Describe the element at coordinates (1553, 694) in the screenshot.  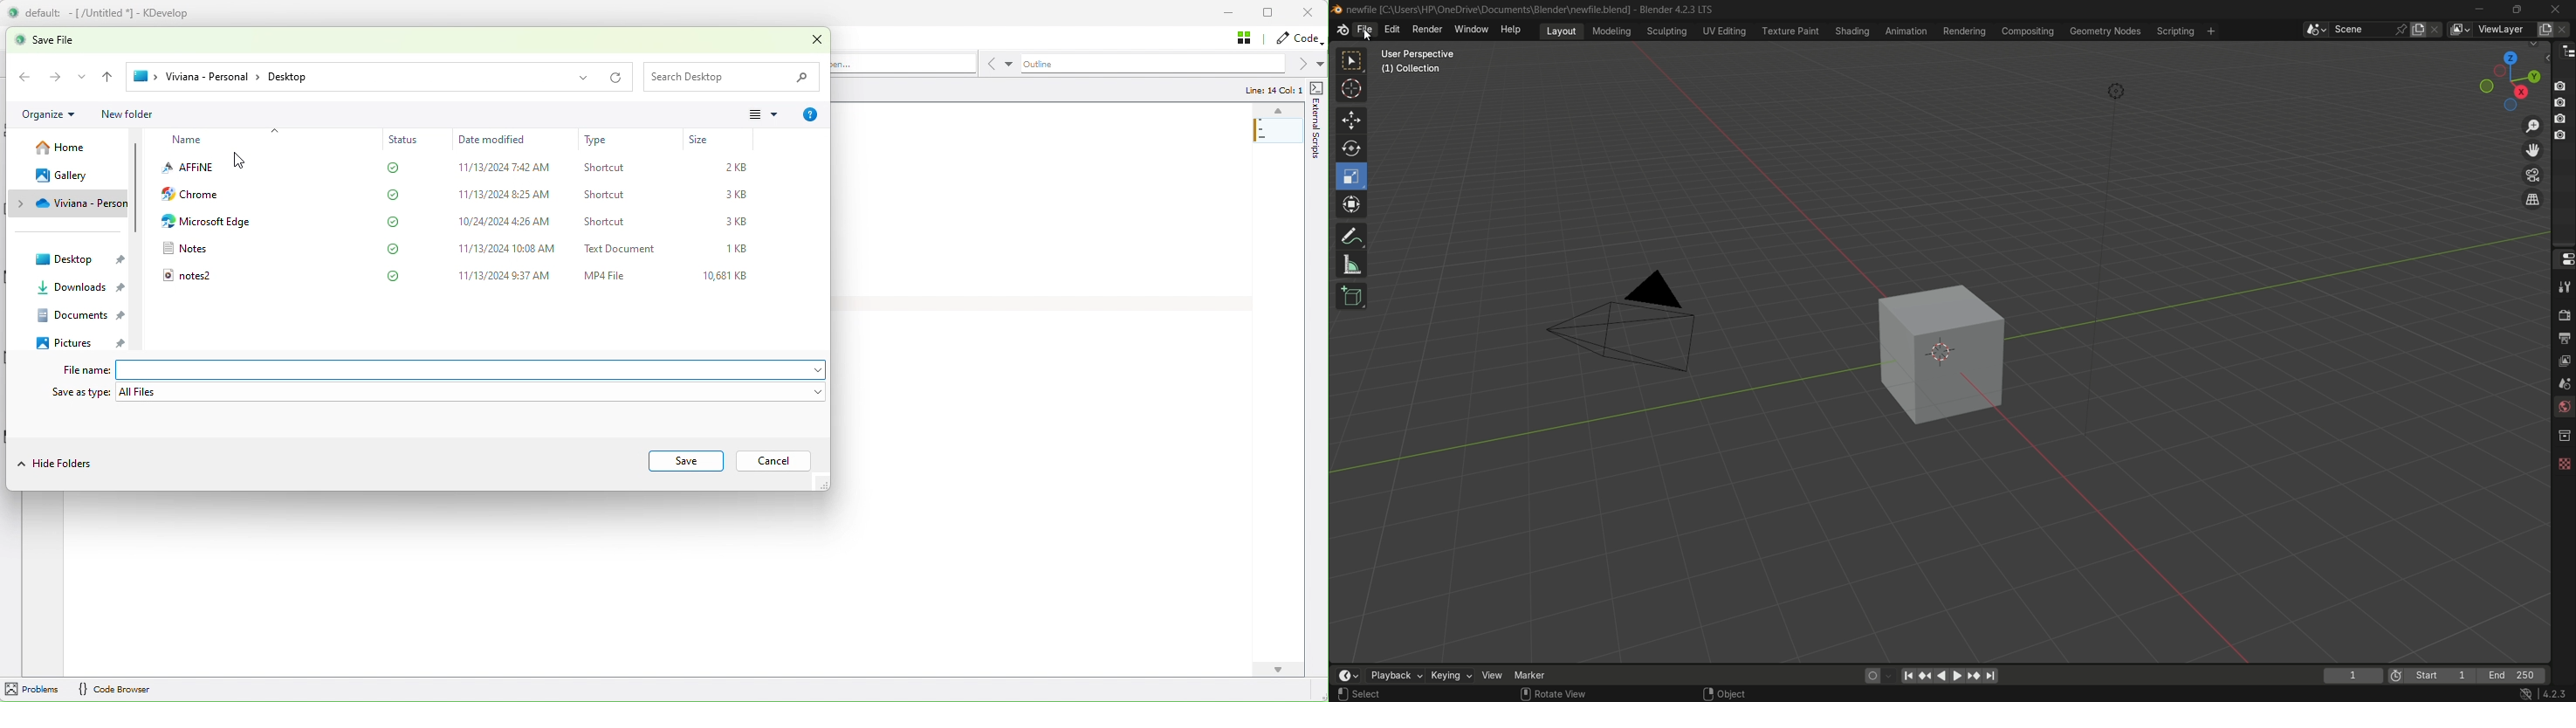
I see `Rotate View` at that location.